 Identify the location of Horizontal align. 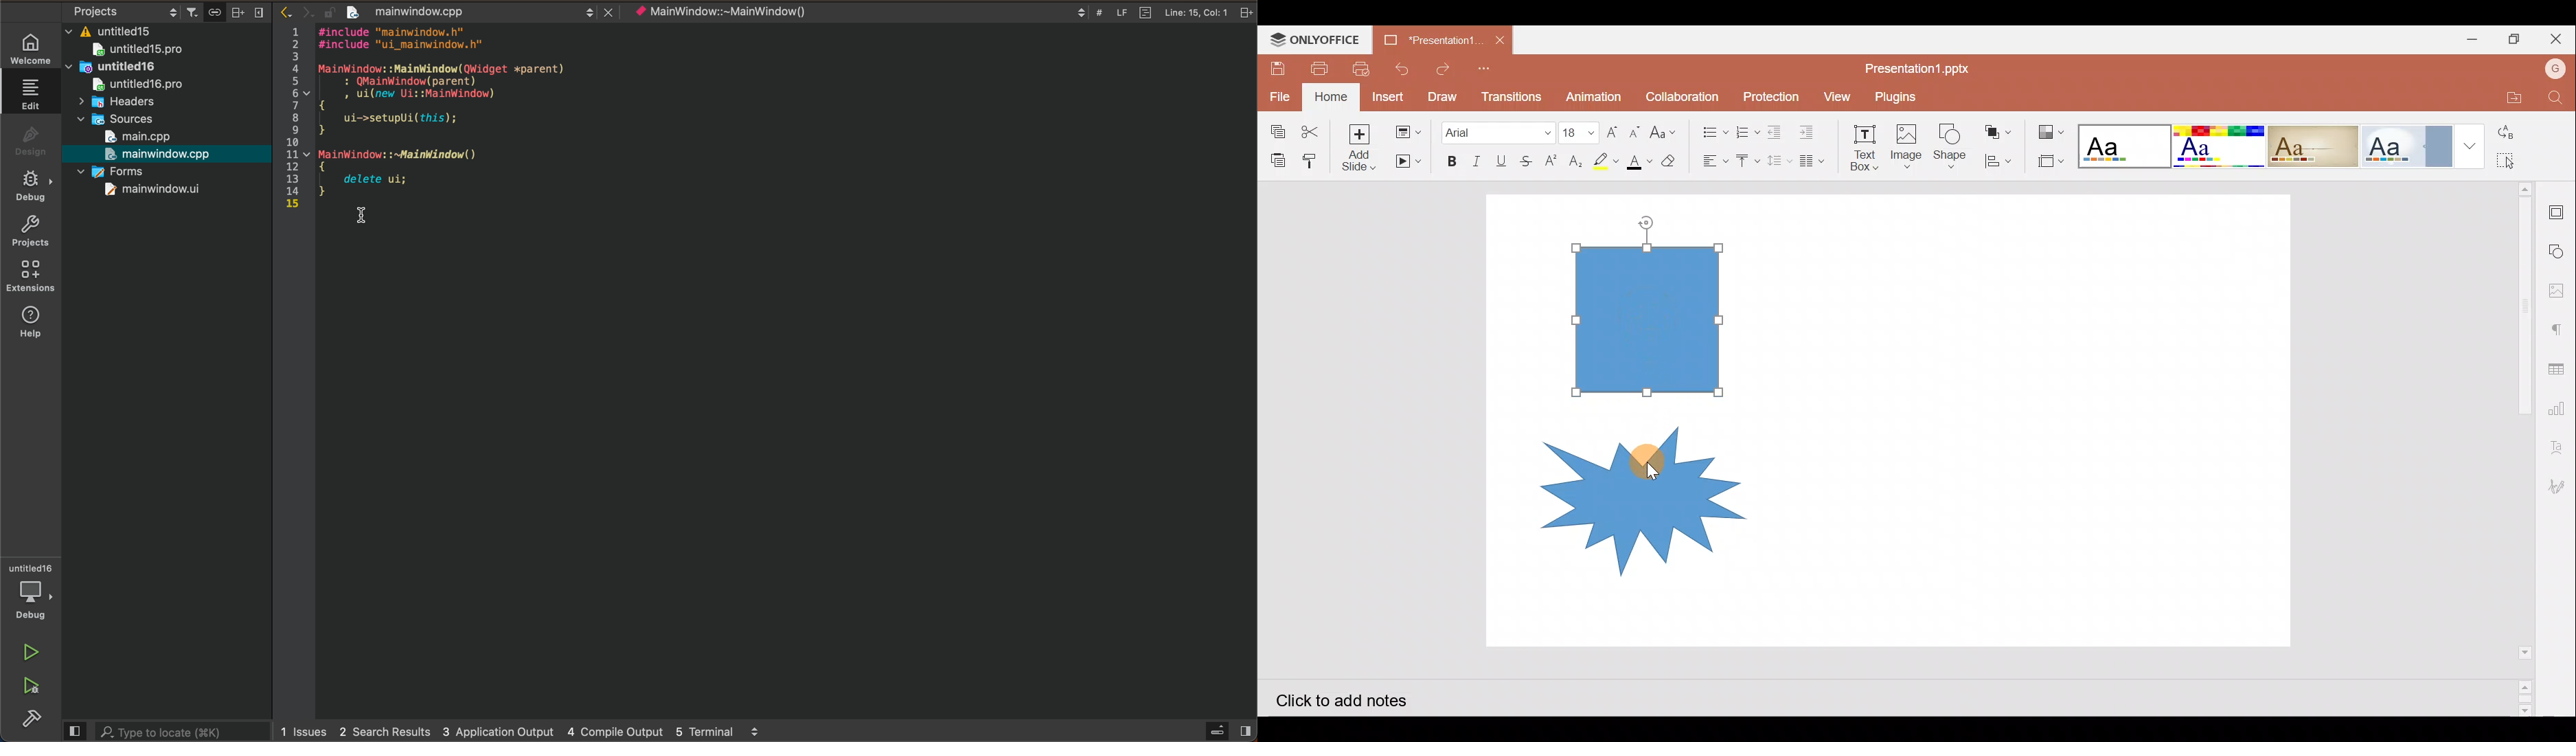
(1711, 161).